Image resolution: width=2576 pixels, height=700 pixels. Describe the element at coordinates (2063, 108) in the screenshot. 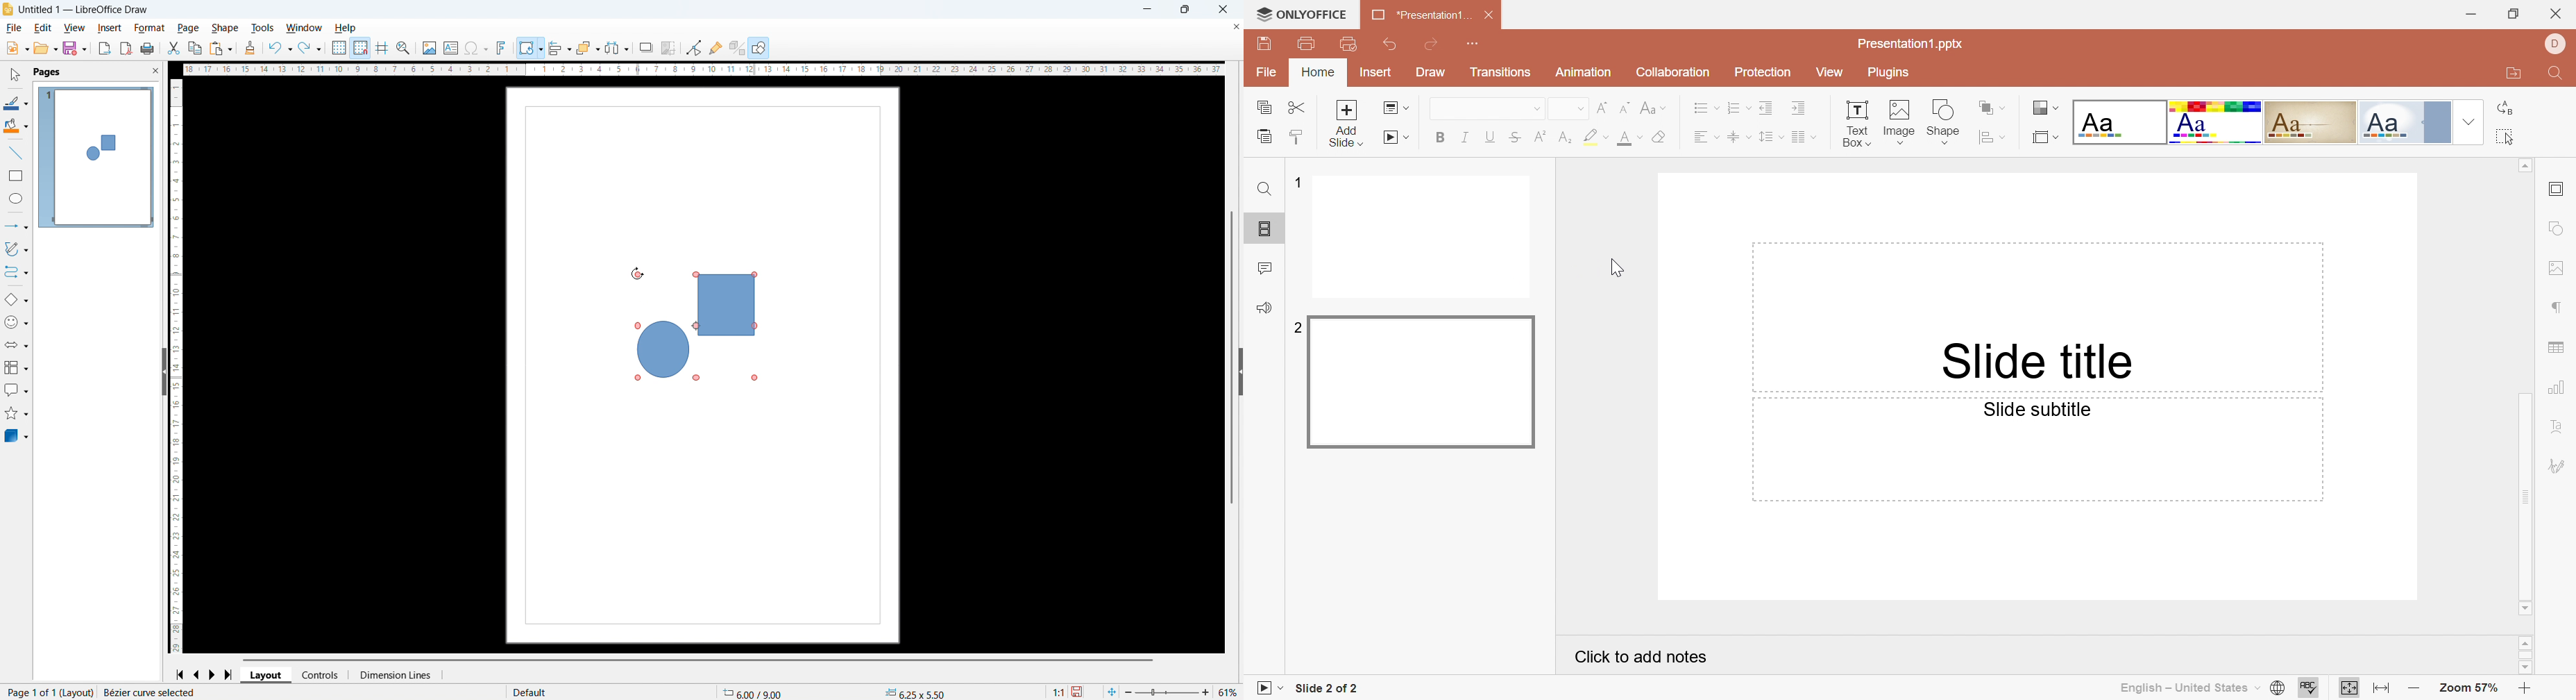

I see `Drop Down` at that location.